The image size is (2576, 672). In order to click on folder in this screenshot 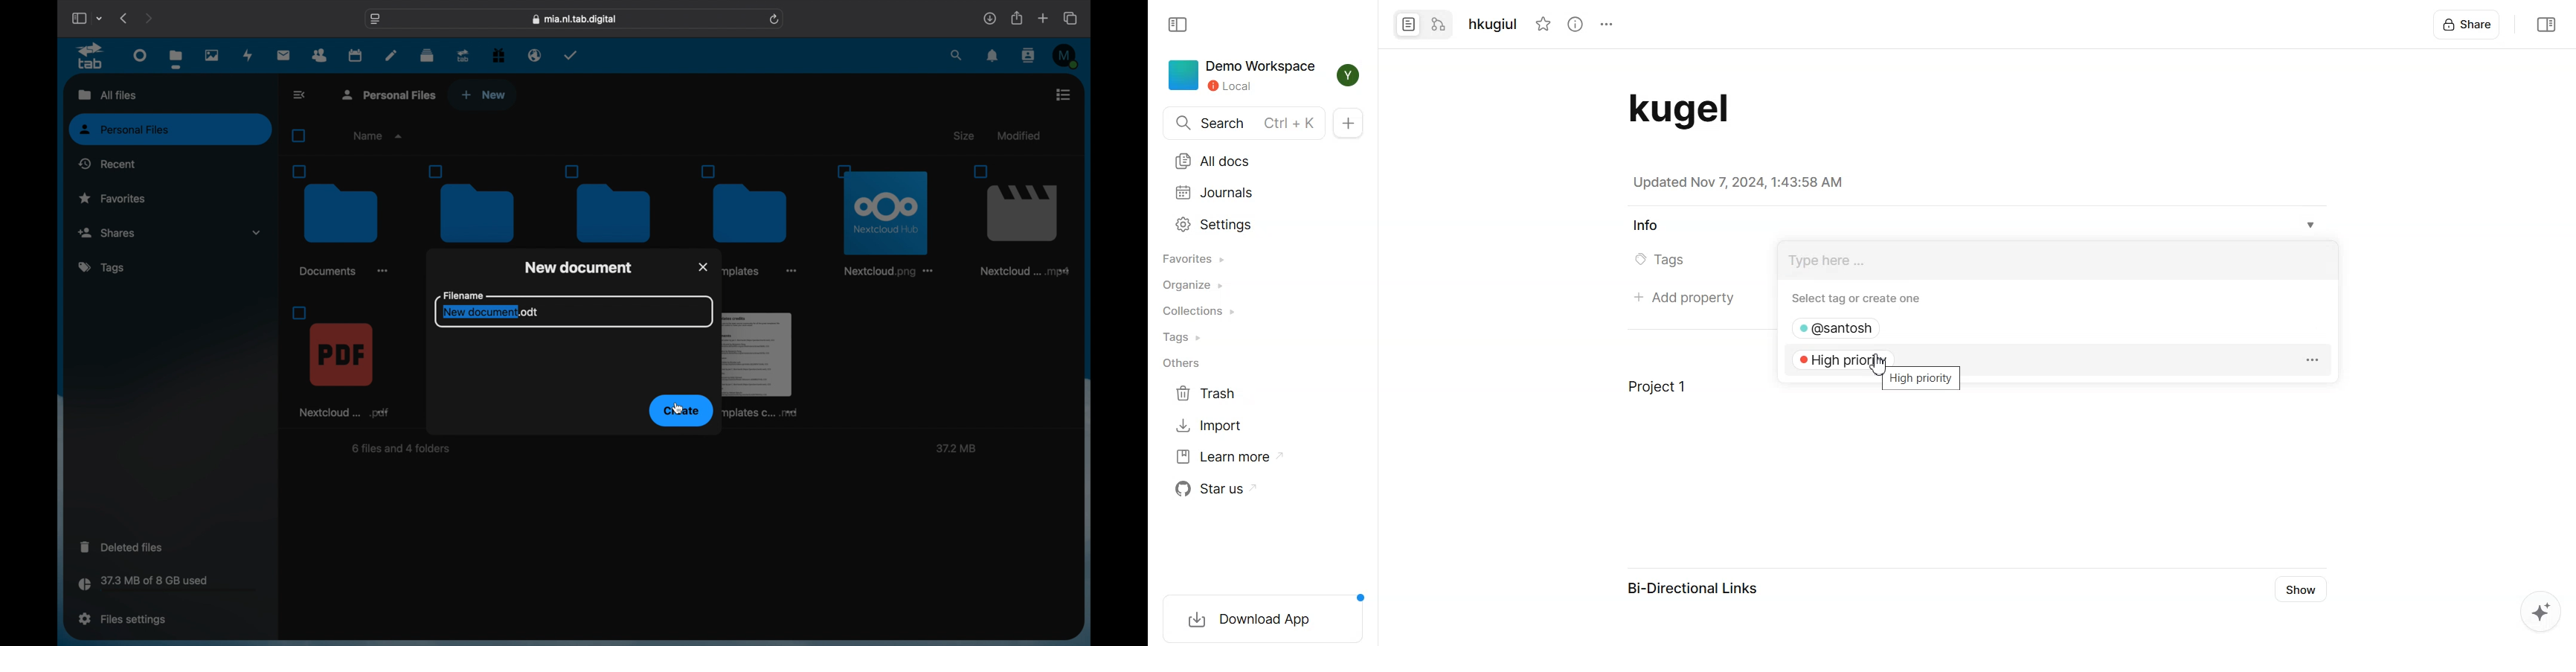, I will do `click(479, 204)`.